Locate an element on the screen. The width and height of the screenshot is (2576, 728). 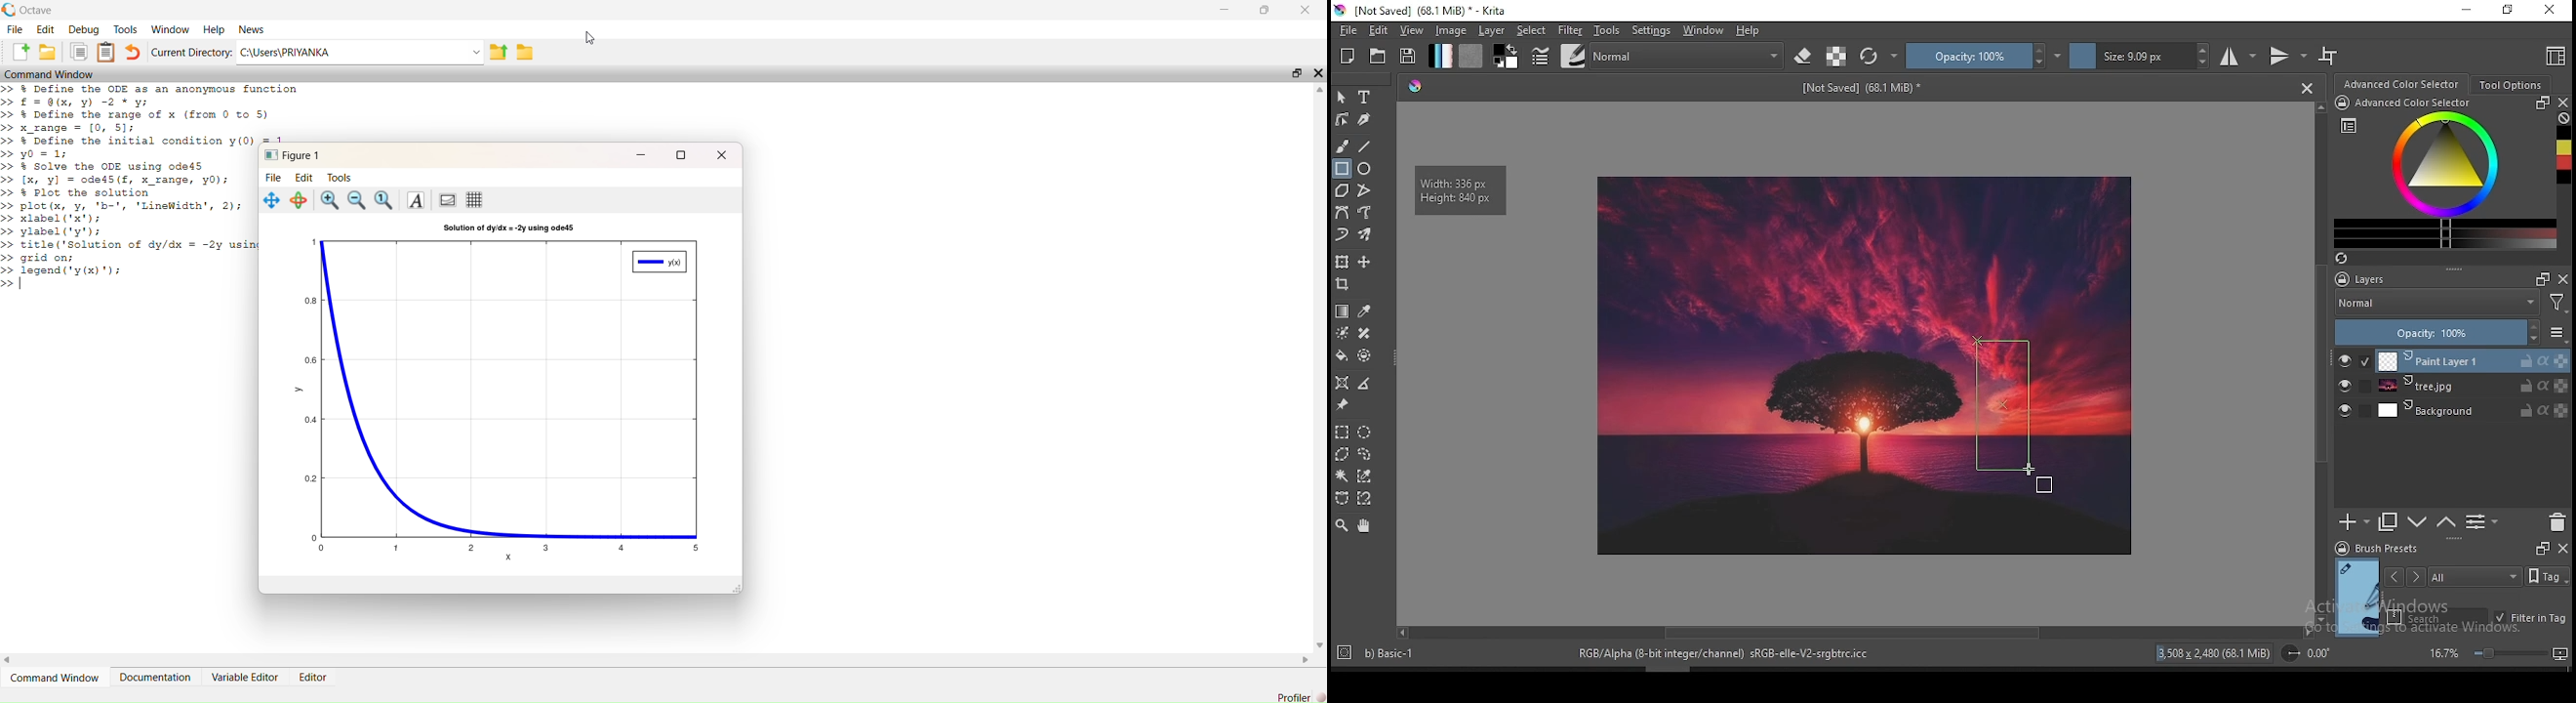
view or change layer properties is located at coordinates (2482, 522).